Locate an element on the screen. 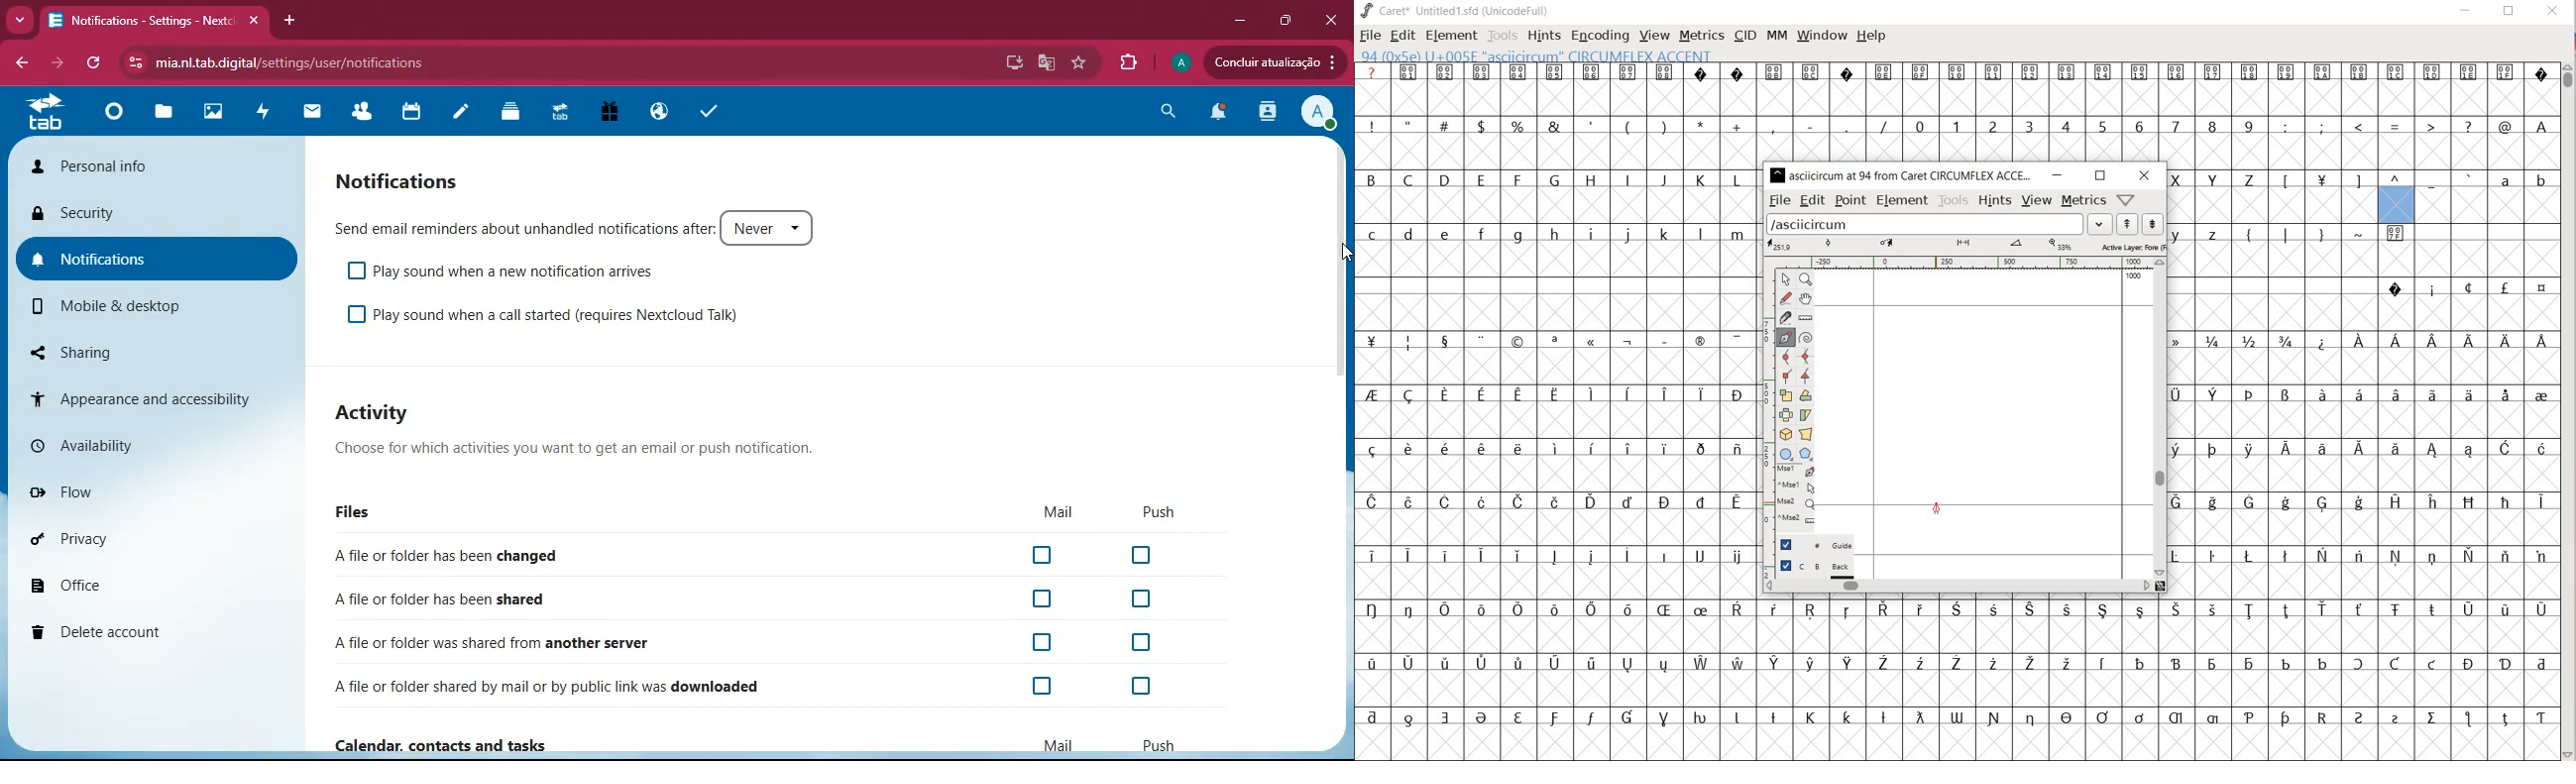 This screenshot has width=2576, height=784. load word list is located at coordinates (1939, 225).